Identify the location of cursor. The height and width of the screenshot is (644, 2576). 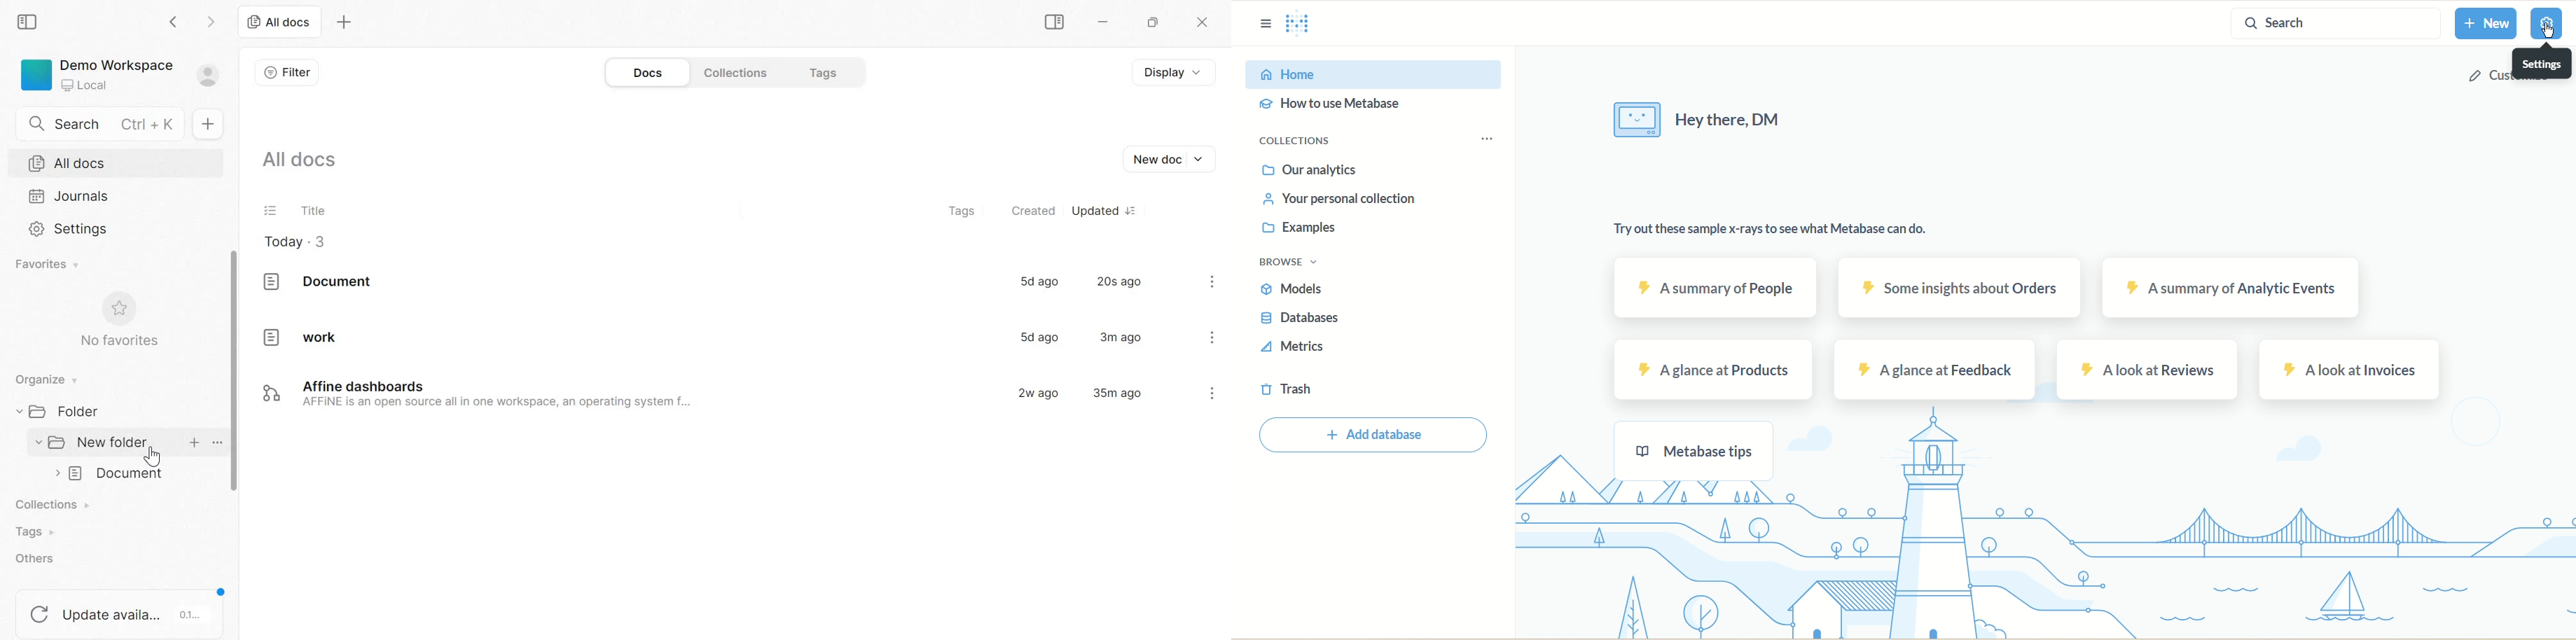
(151, 458).